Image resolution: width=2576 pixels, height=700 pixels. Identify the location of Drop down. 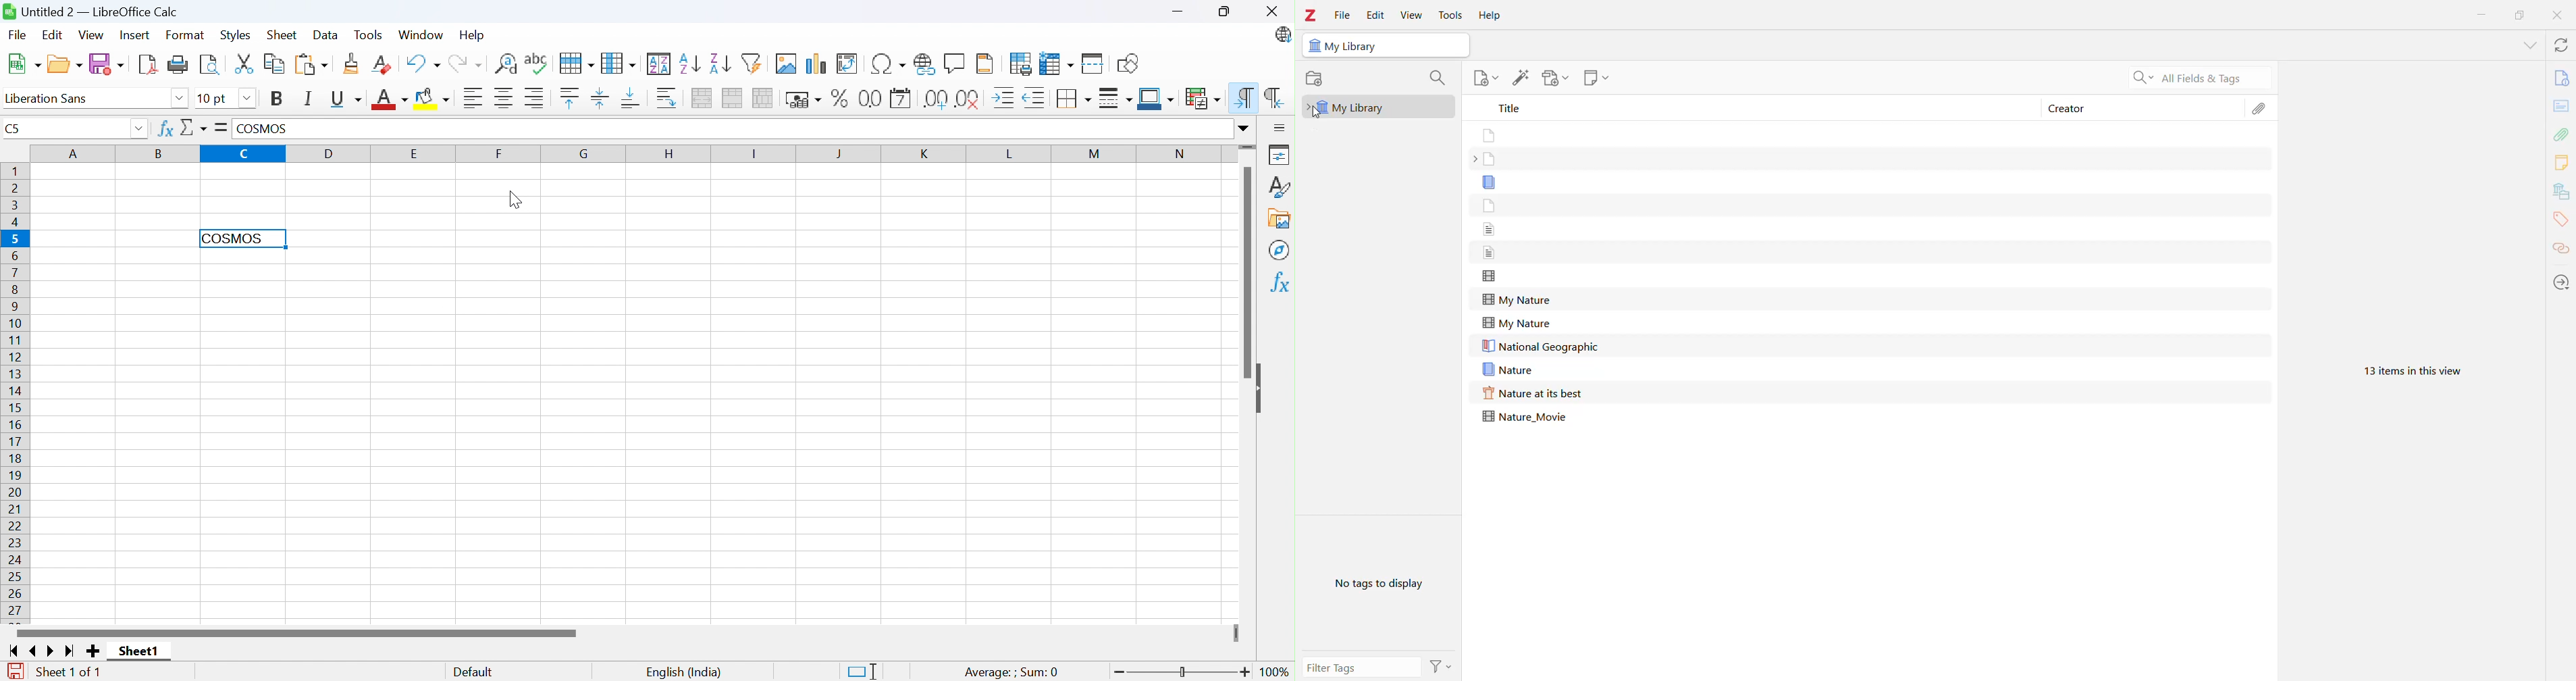
(142, 130).